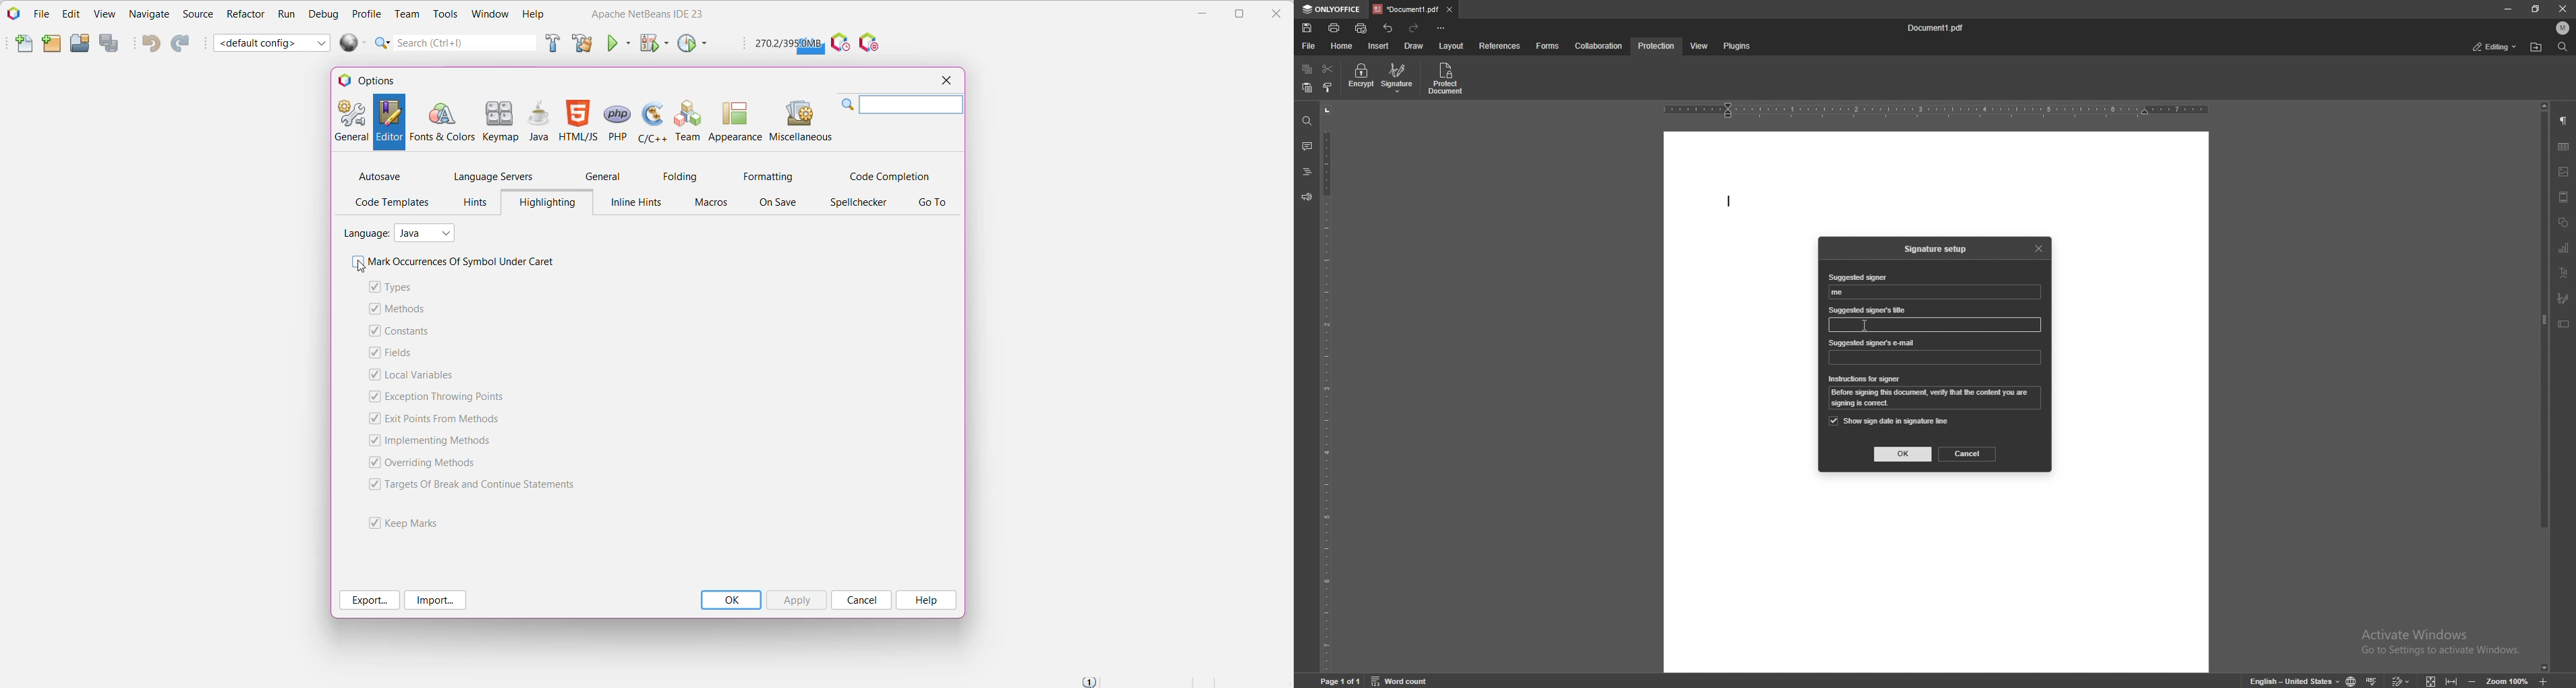 The width and height of the screenshot is (2576, 700). Describe the element at coordinates (2399, 679) in the screenshot. I see `track changes` at that location.